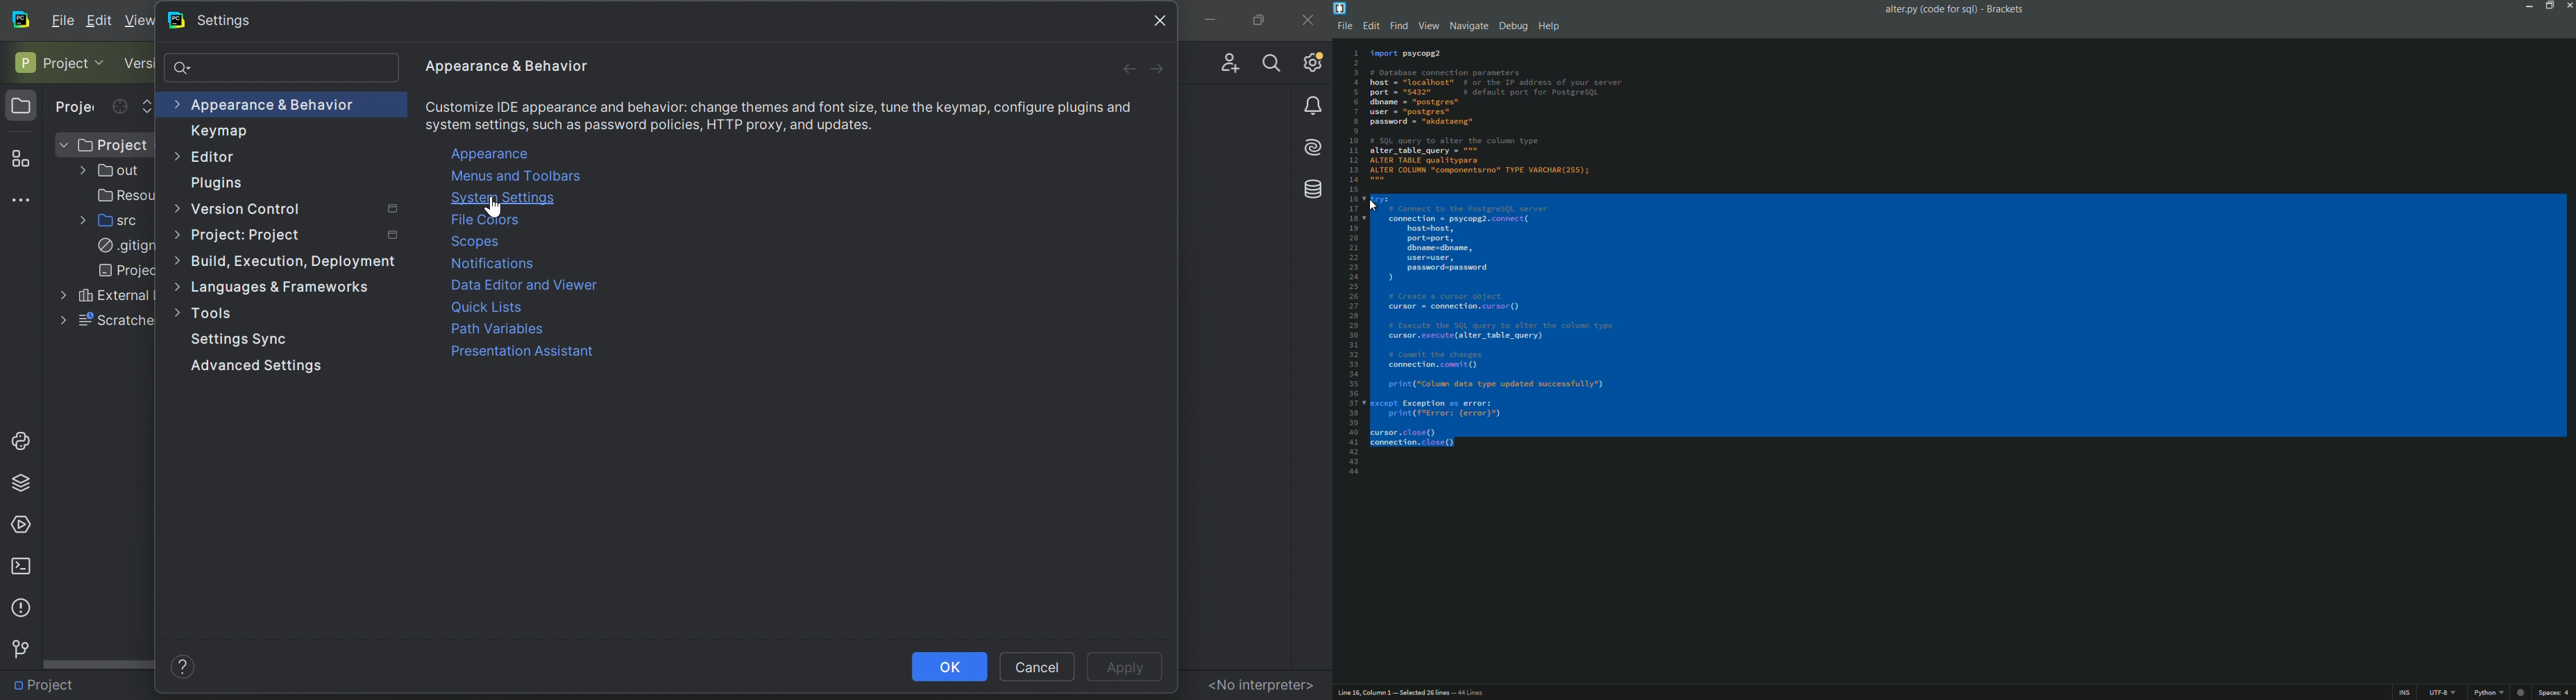  Describe the element at coordinates (1340, 8) in the screenshot. I see `app icon` at that location.